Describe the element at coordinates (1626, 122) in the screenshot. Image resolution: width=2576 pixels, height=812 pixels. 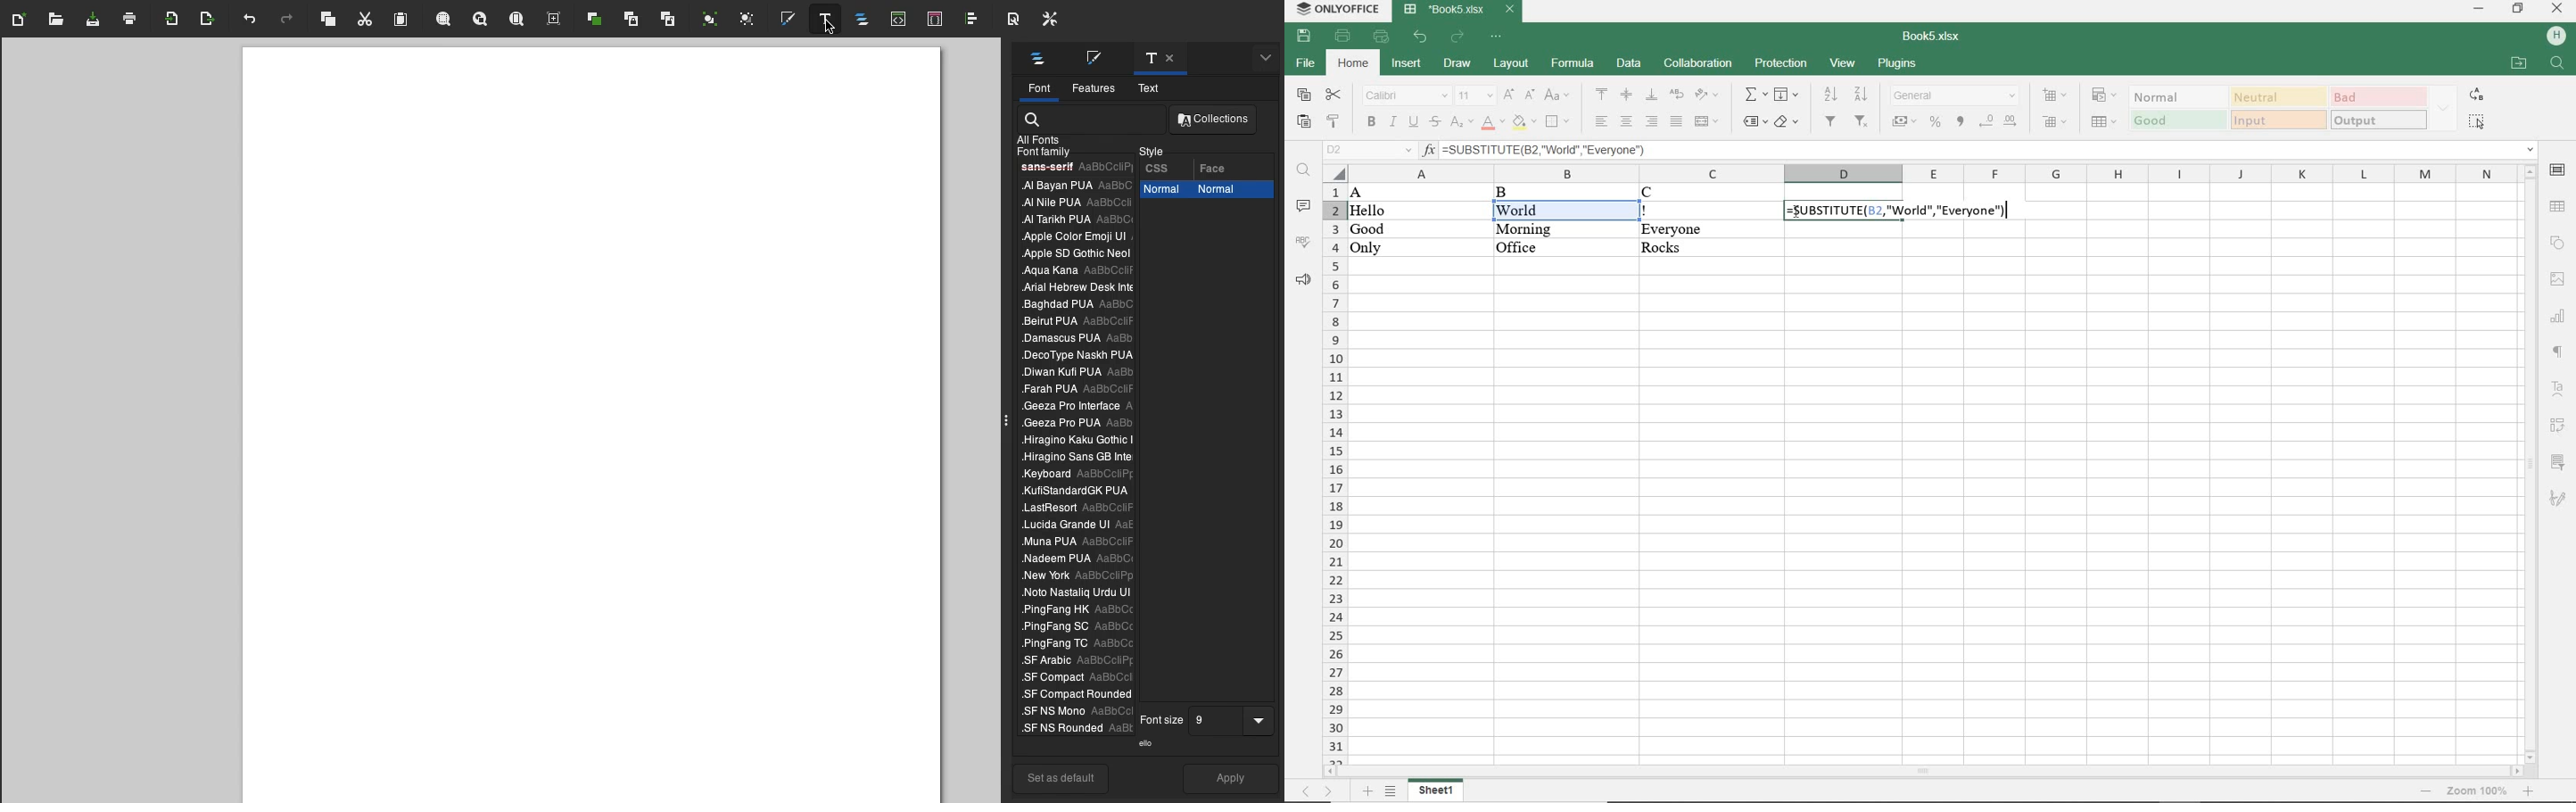
I see `align center` at that location.